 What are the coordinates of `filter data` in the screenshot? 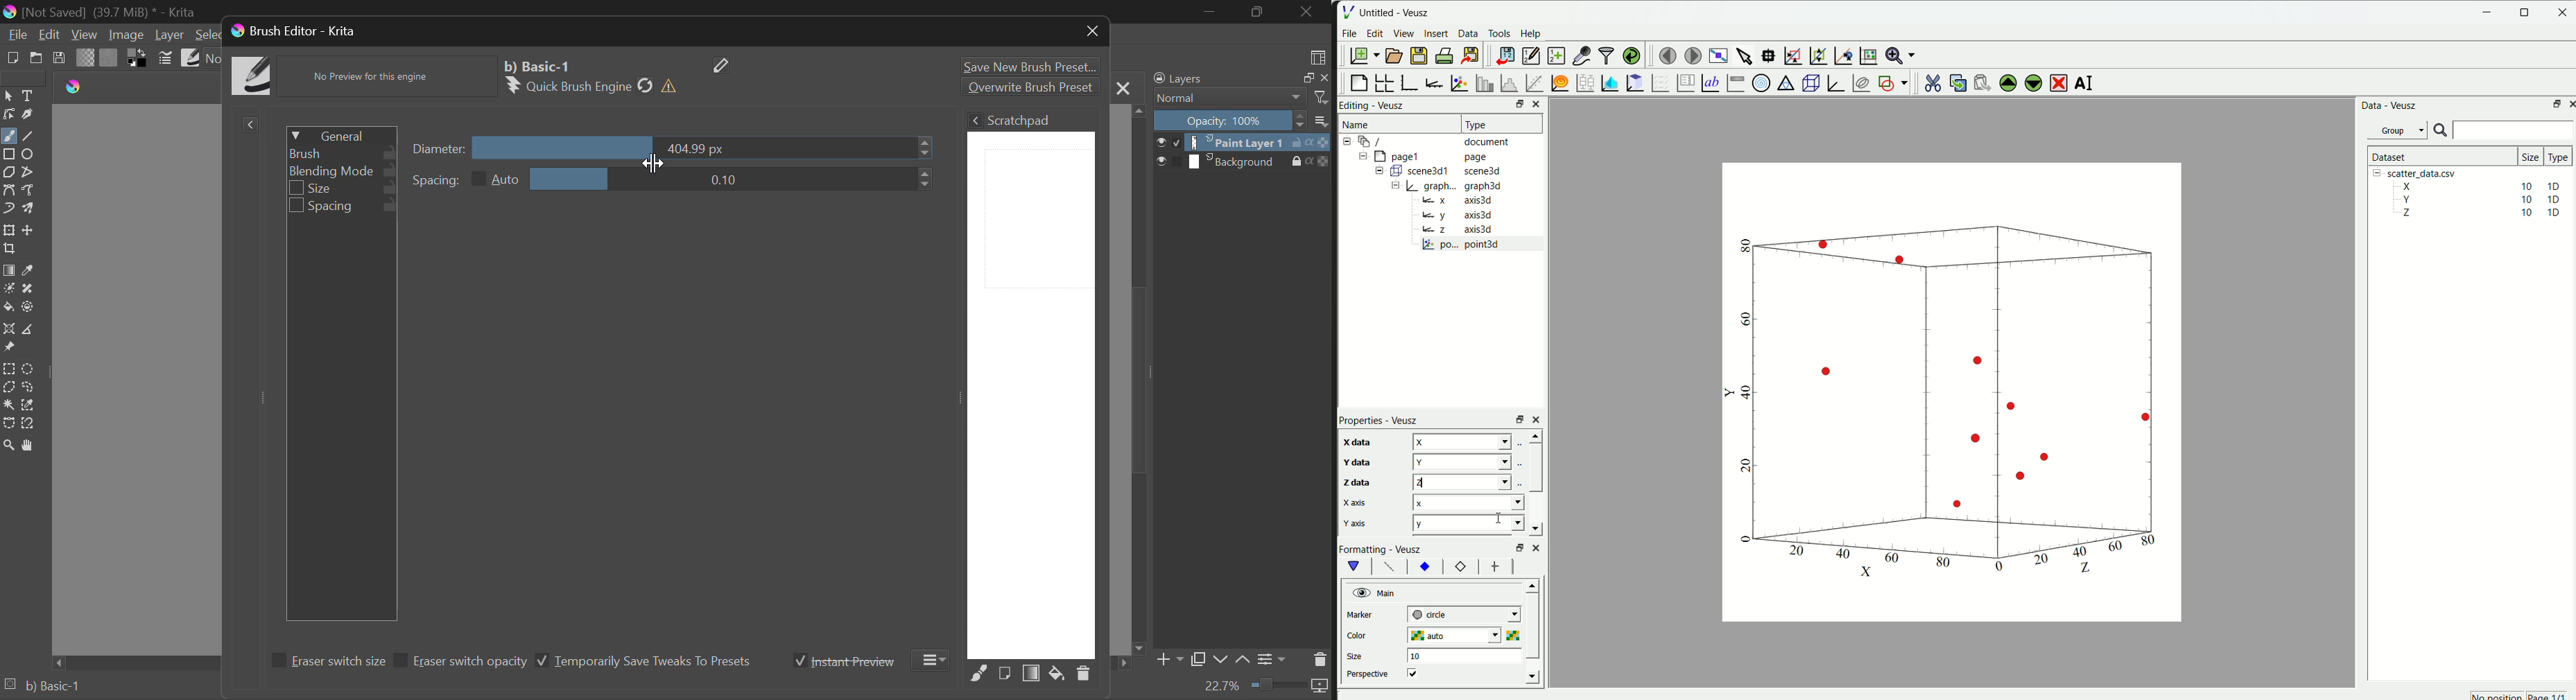 It's located at (1604, 54).